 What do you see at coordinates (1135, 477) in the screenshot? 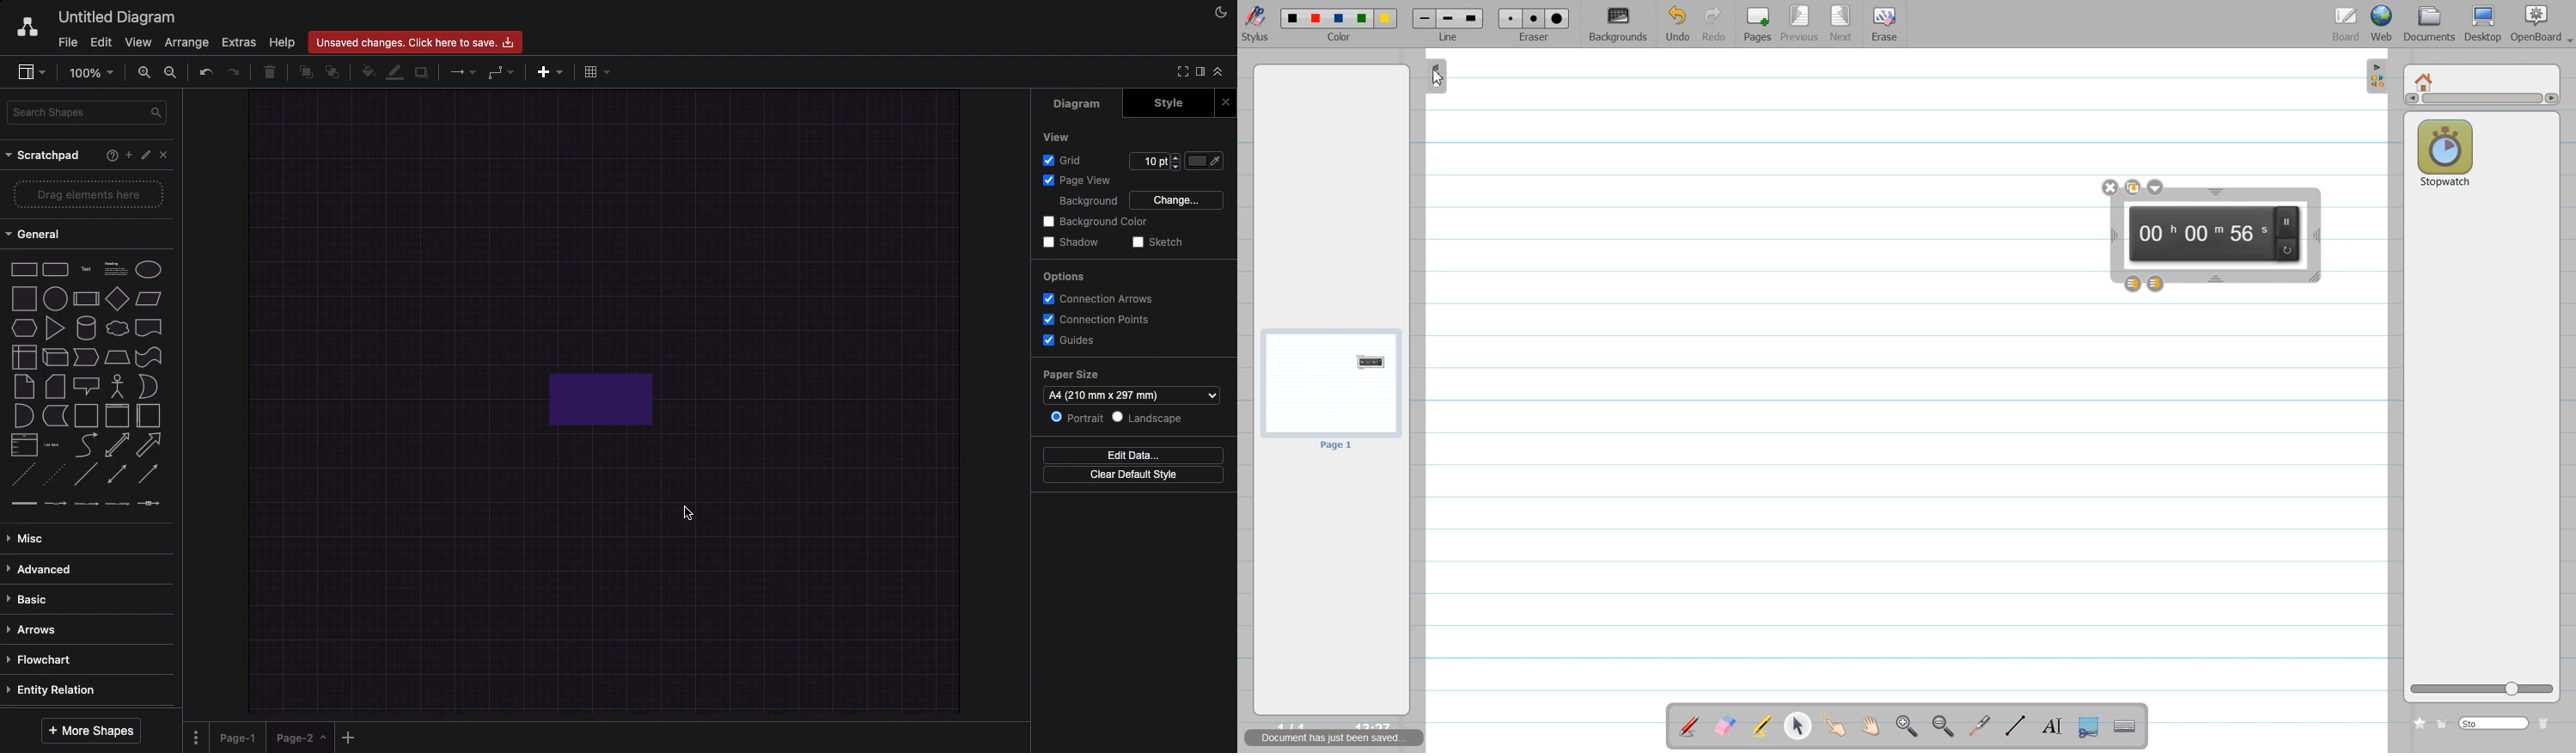
I see `Clear default style` at bounding box center [1135, 477].